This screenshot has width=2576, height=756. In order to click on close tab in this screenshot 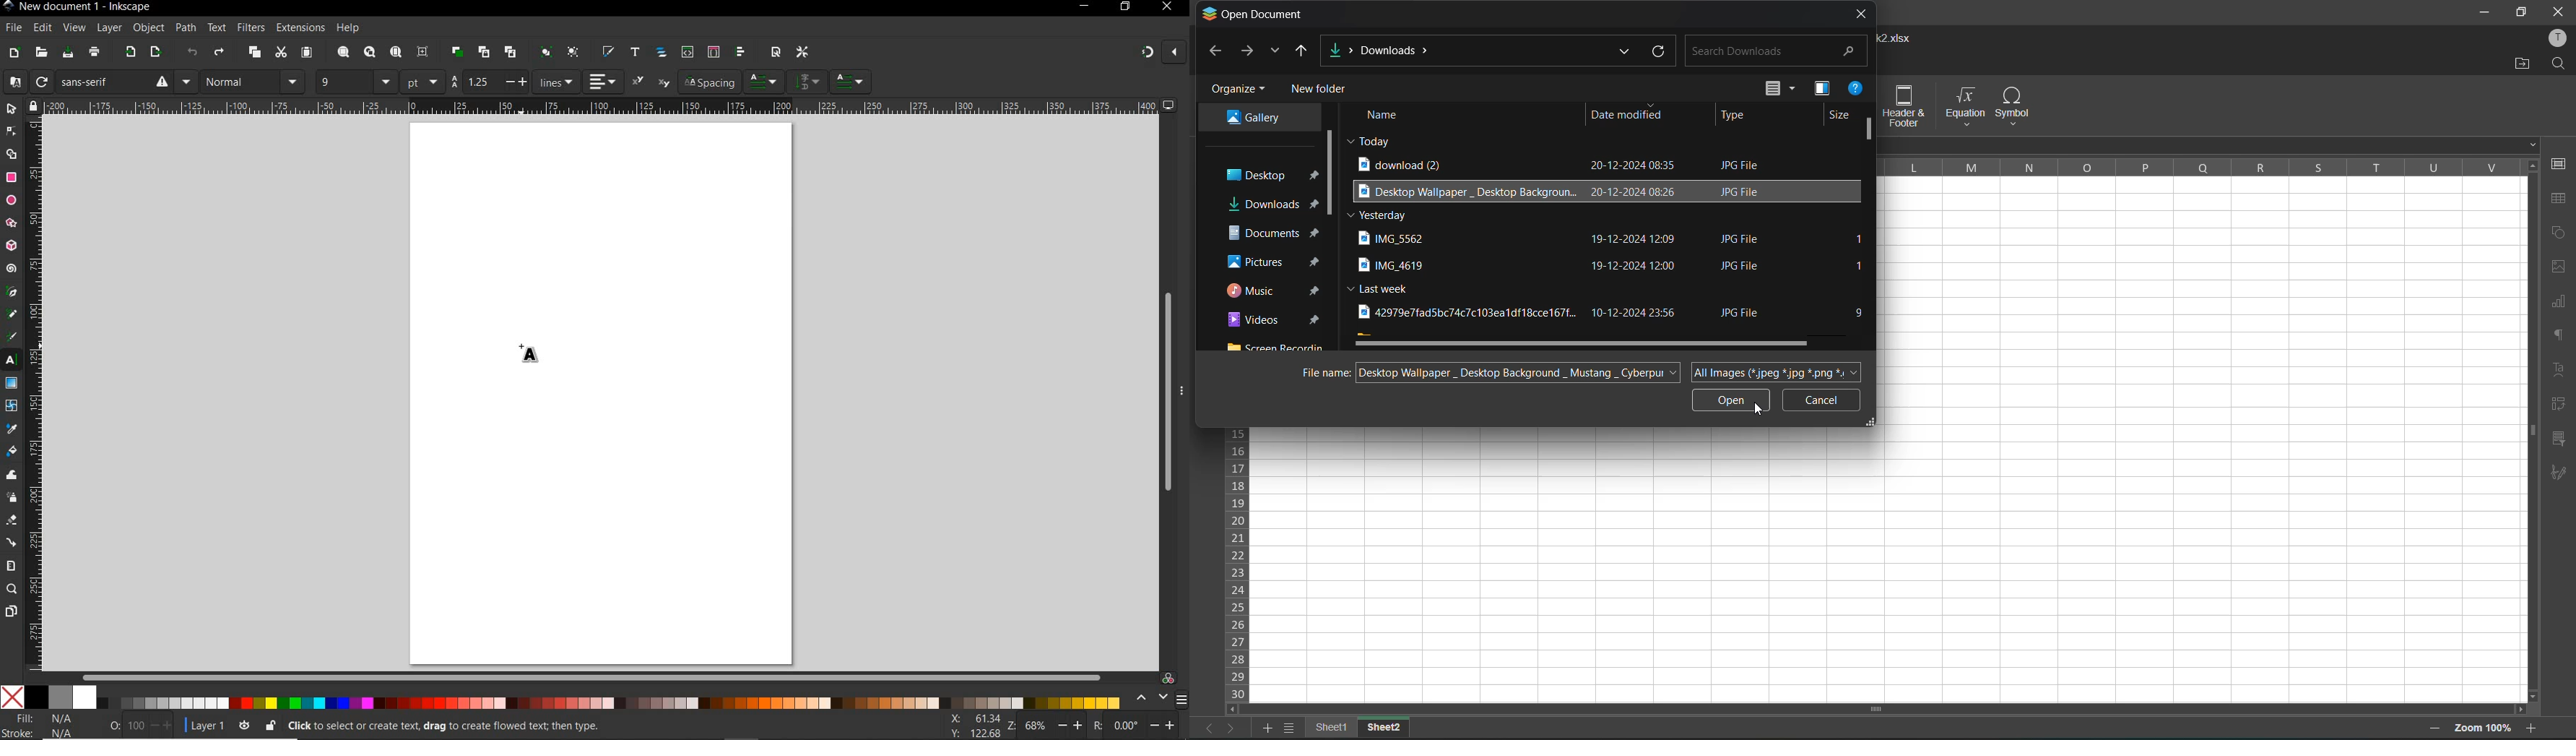, I will do `click(1864, 13)`.